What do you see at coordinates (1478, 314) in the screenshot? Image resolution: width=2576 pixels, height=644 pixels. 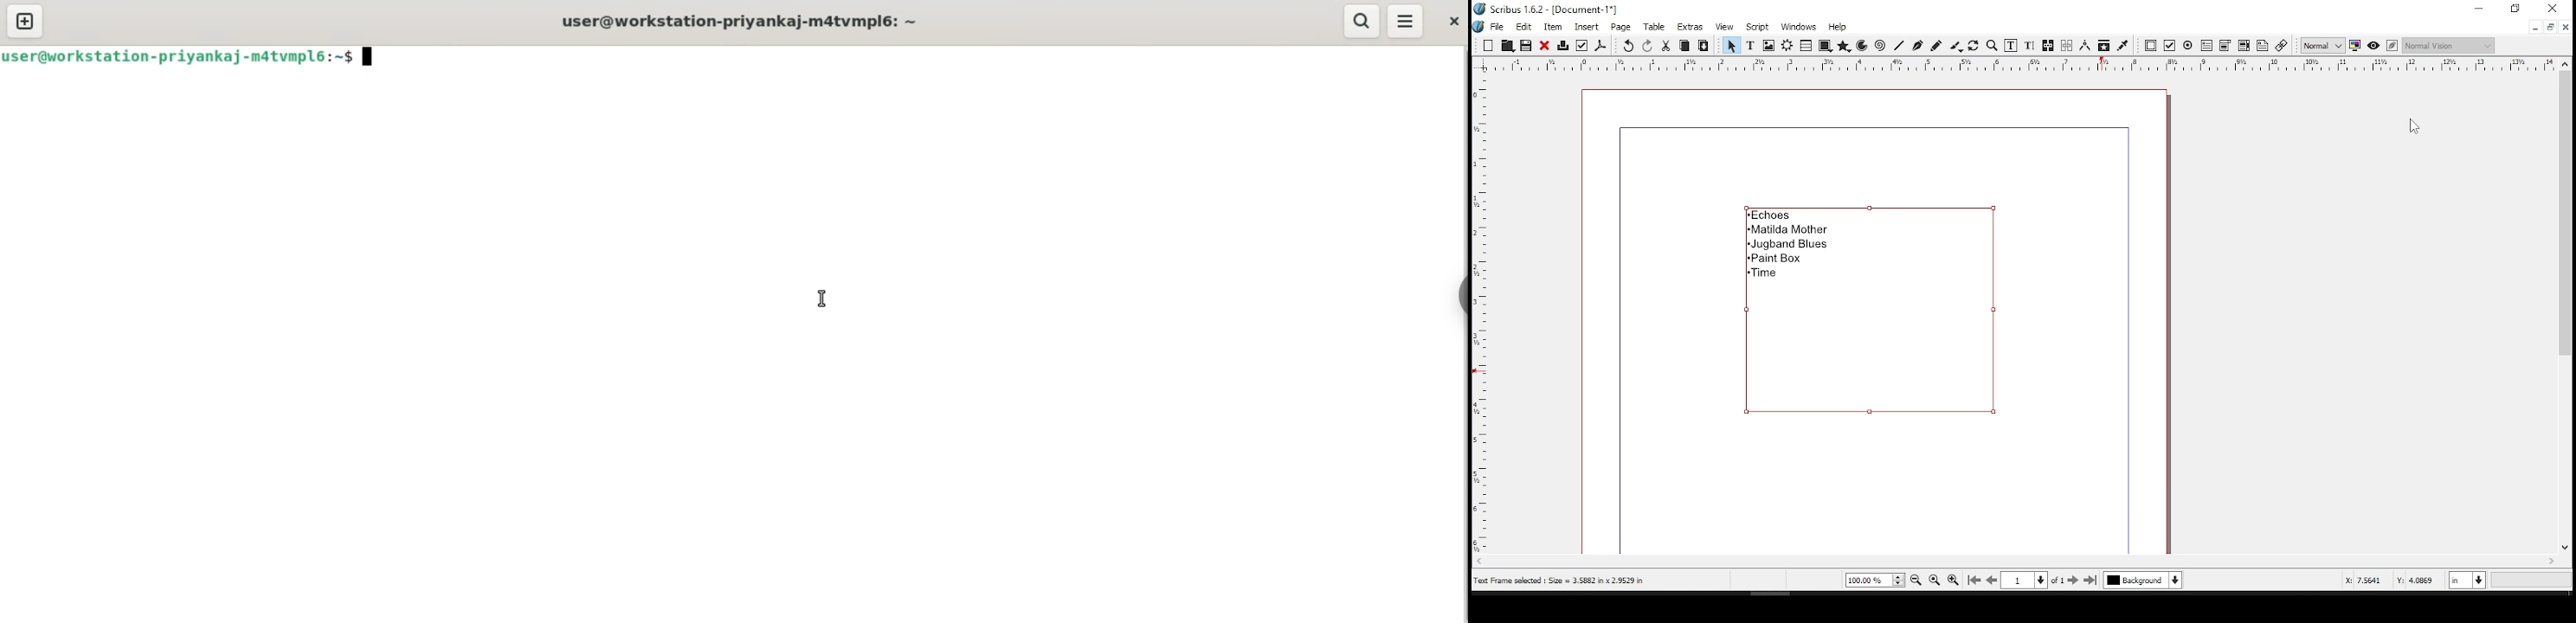 I see `vertical scale` at bounding box center [1478, 314].